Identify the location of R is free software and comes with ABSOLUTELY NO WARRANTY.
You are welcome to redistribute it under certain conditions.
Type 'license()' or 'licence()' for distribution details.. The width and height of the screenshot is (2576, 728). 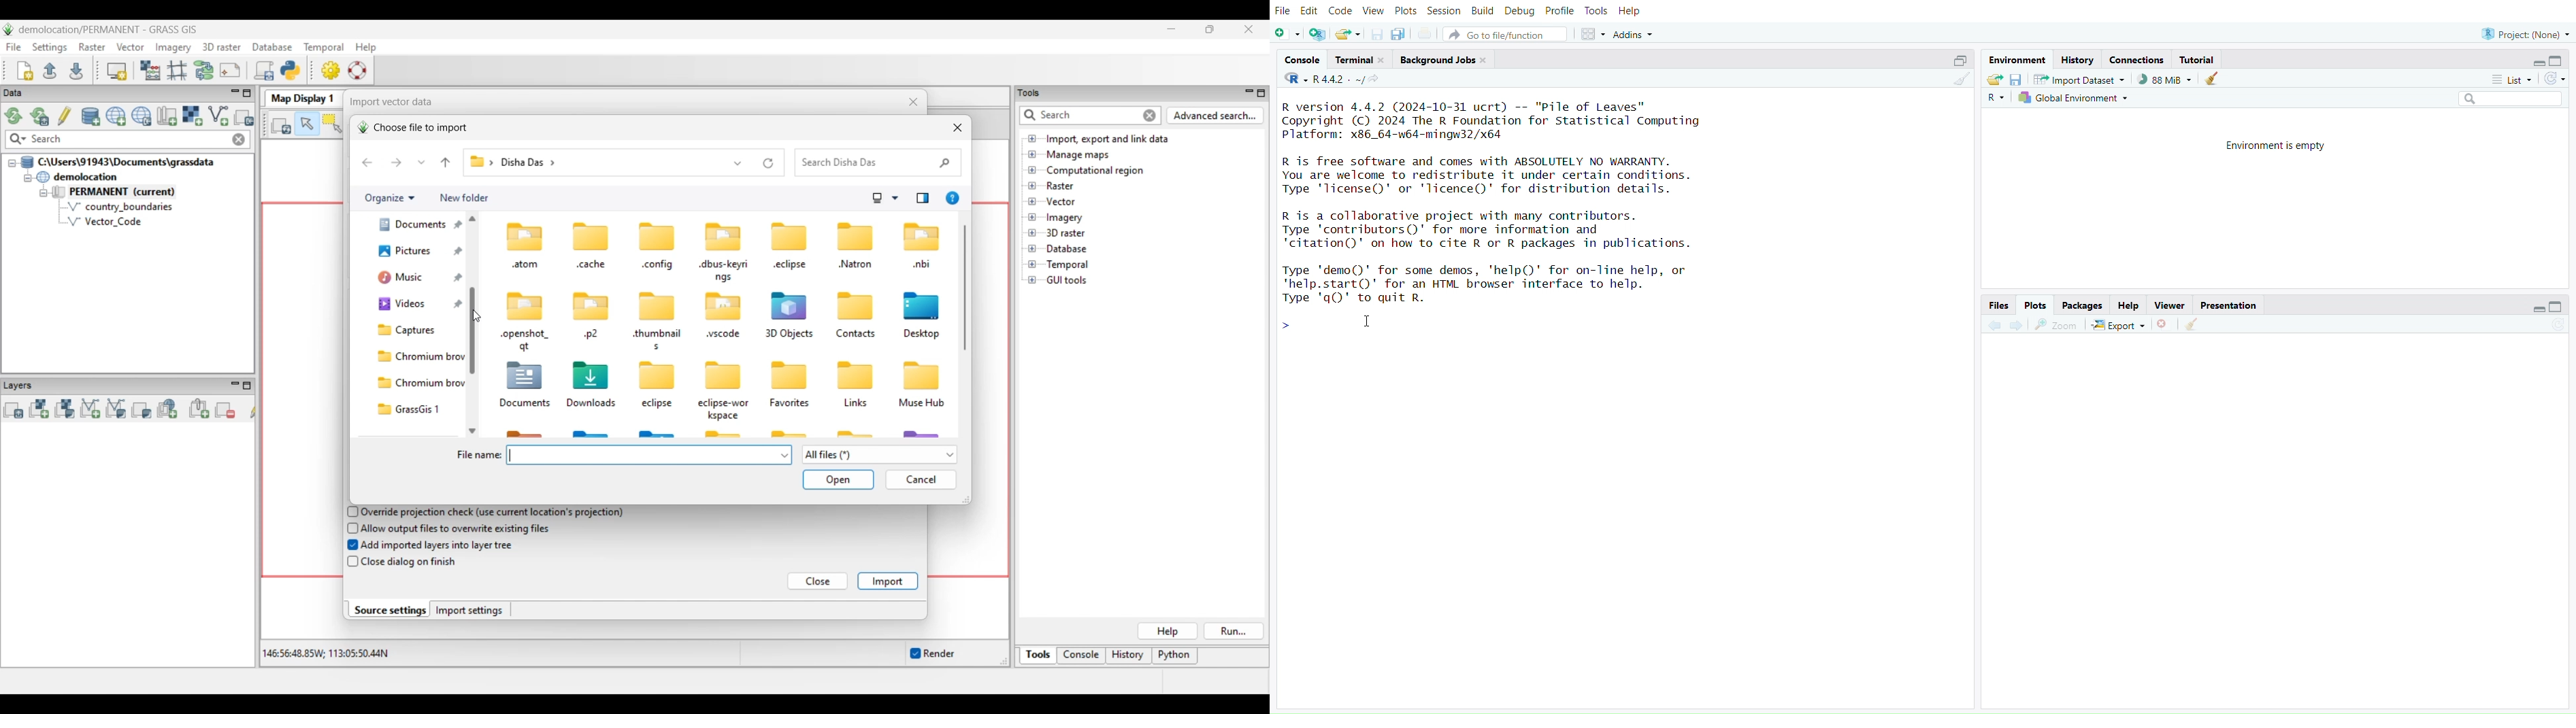
(1496, 176).